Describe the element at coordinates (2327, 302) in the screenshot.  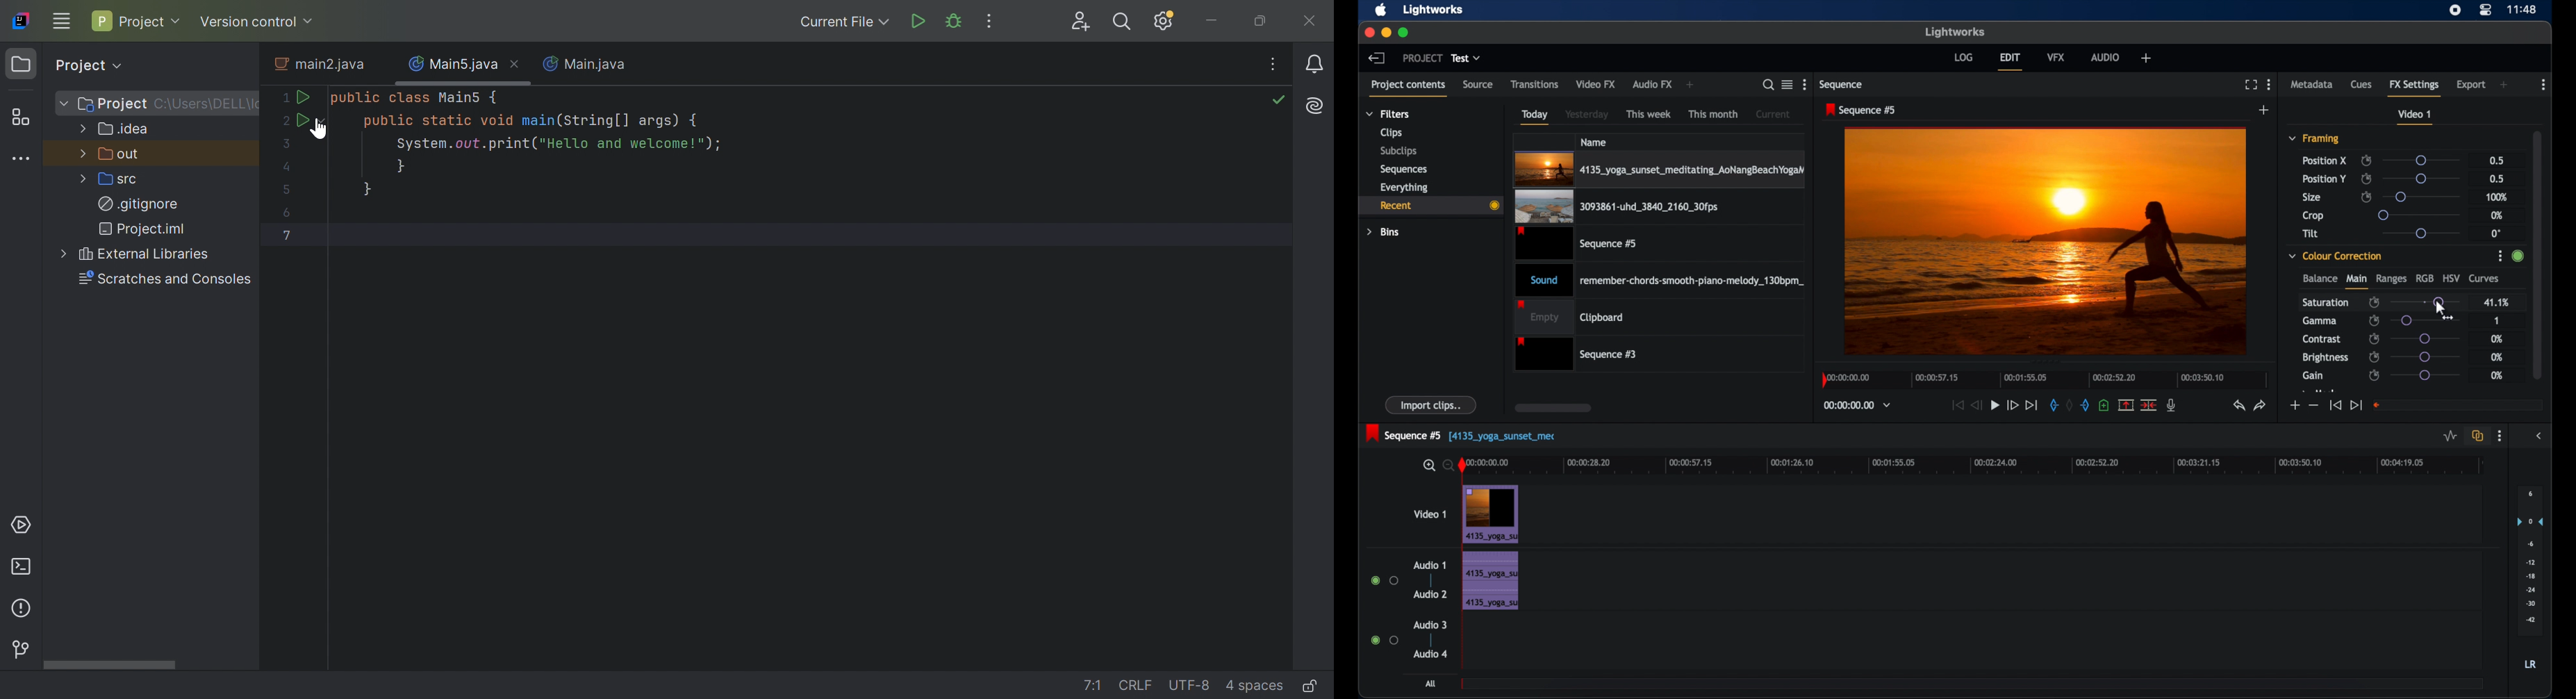
I see `saturation` at that location.